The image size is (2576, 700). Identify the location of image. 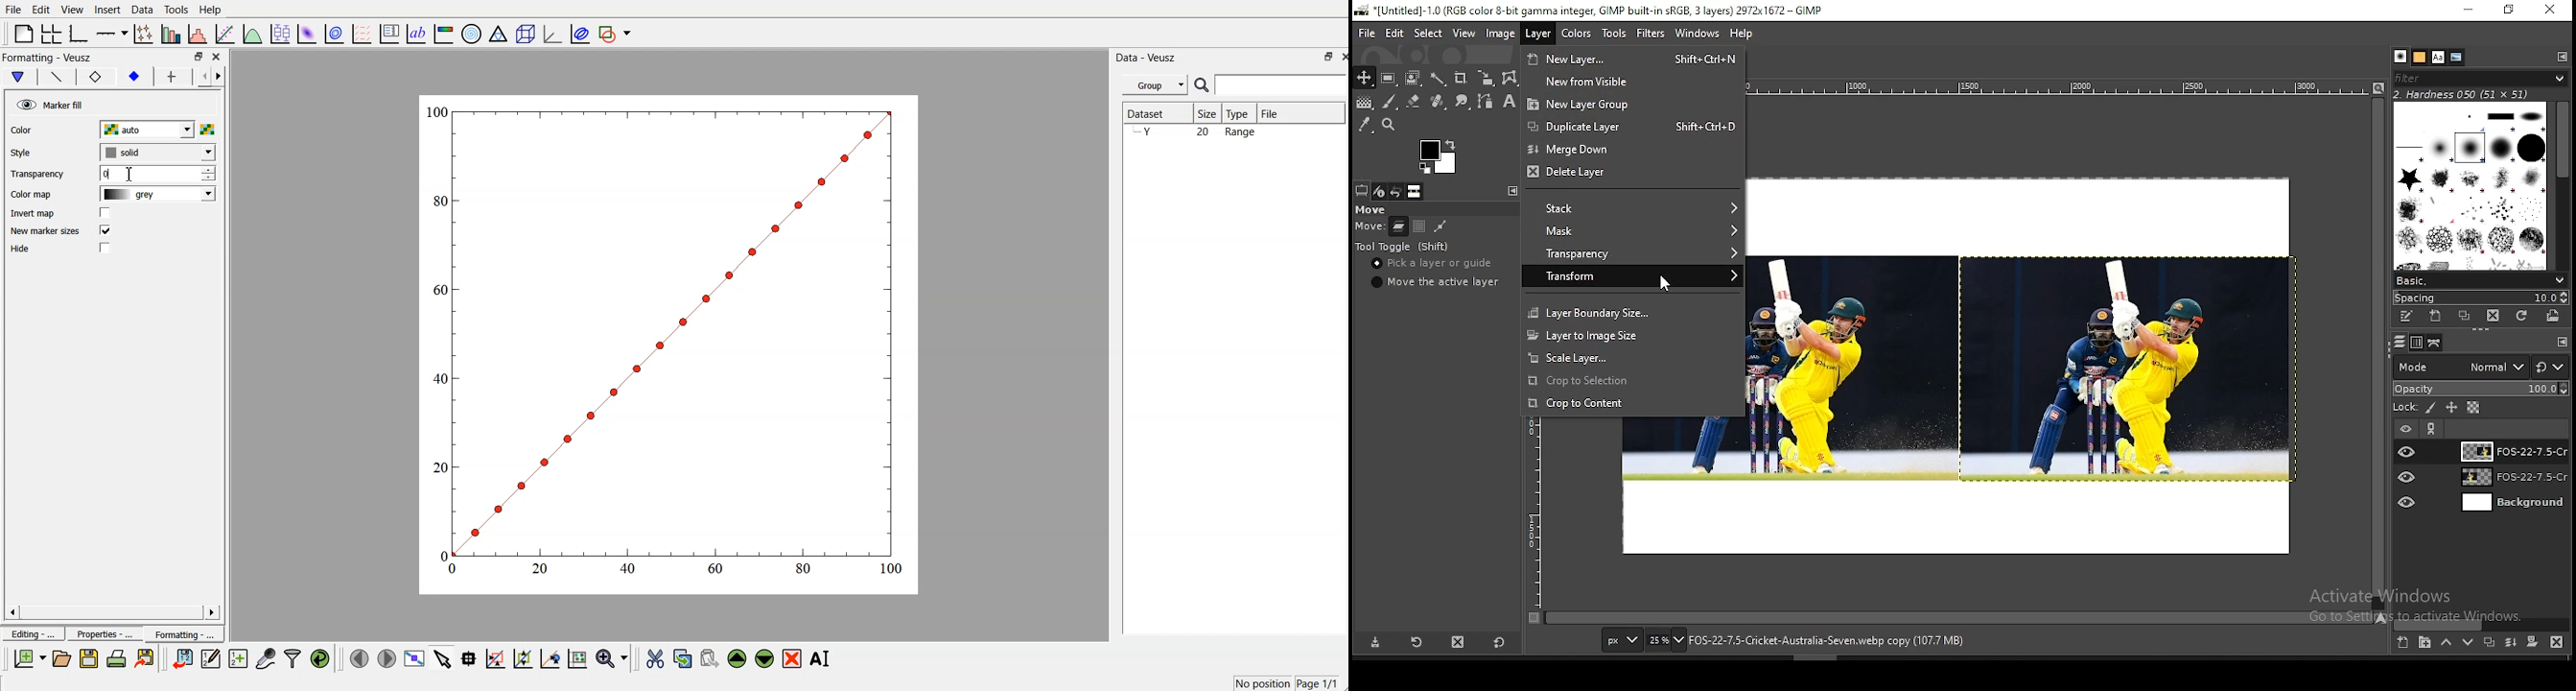
(1501, 33).